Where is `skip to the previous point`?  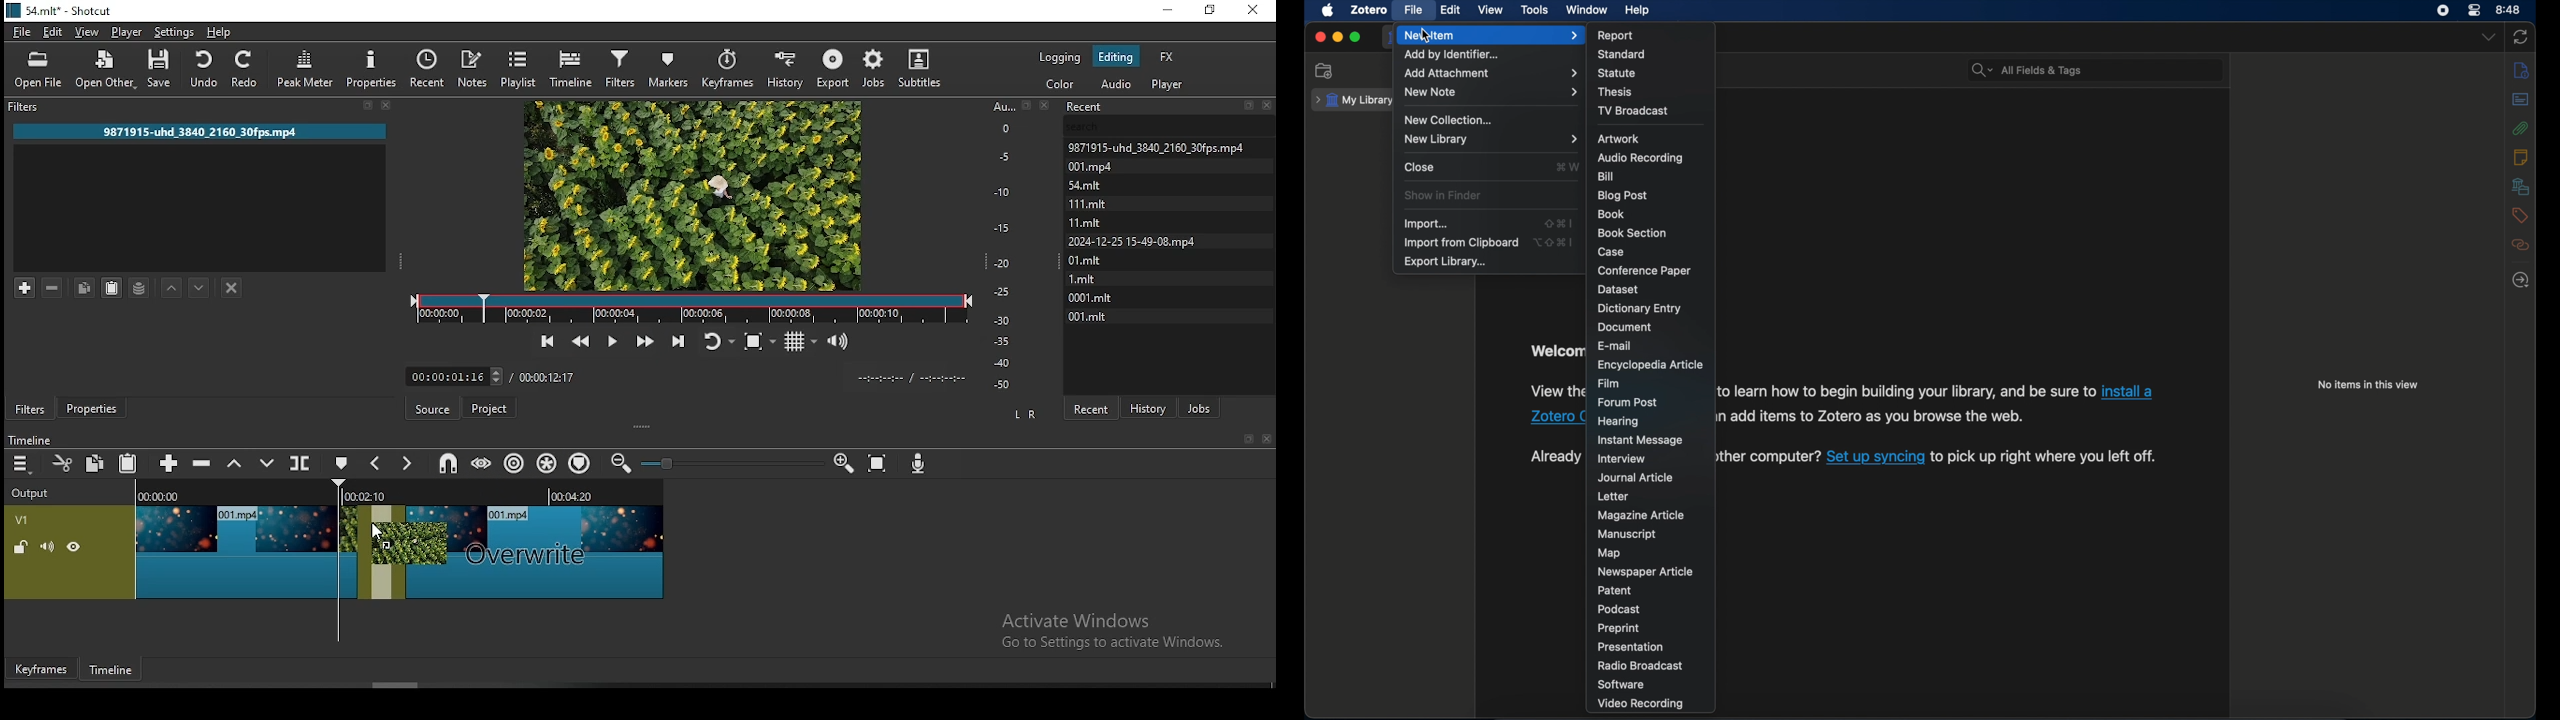
skip to the previous point is located at coordinates (544, 341).